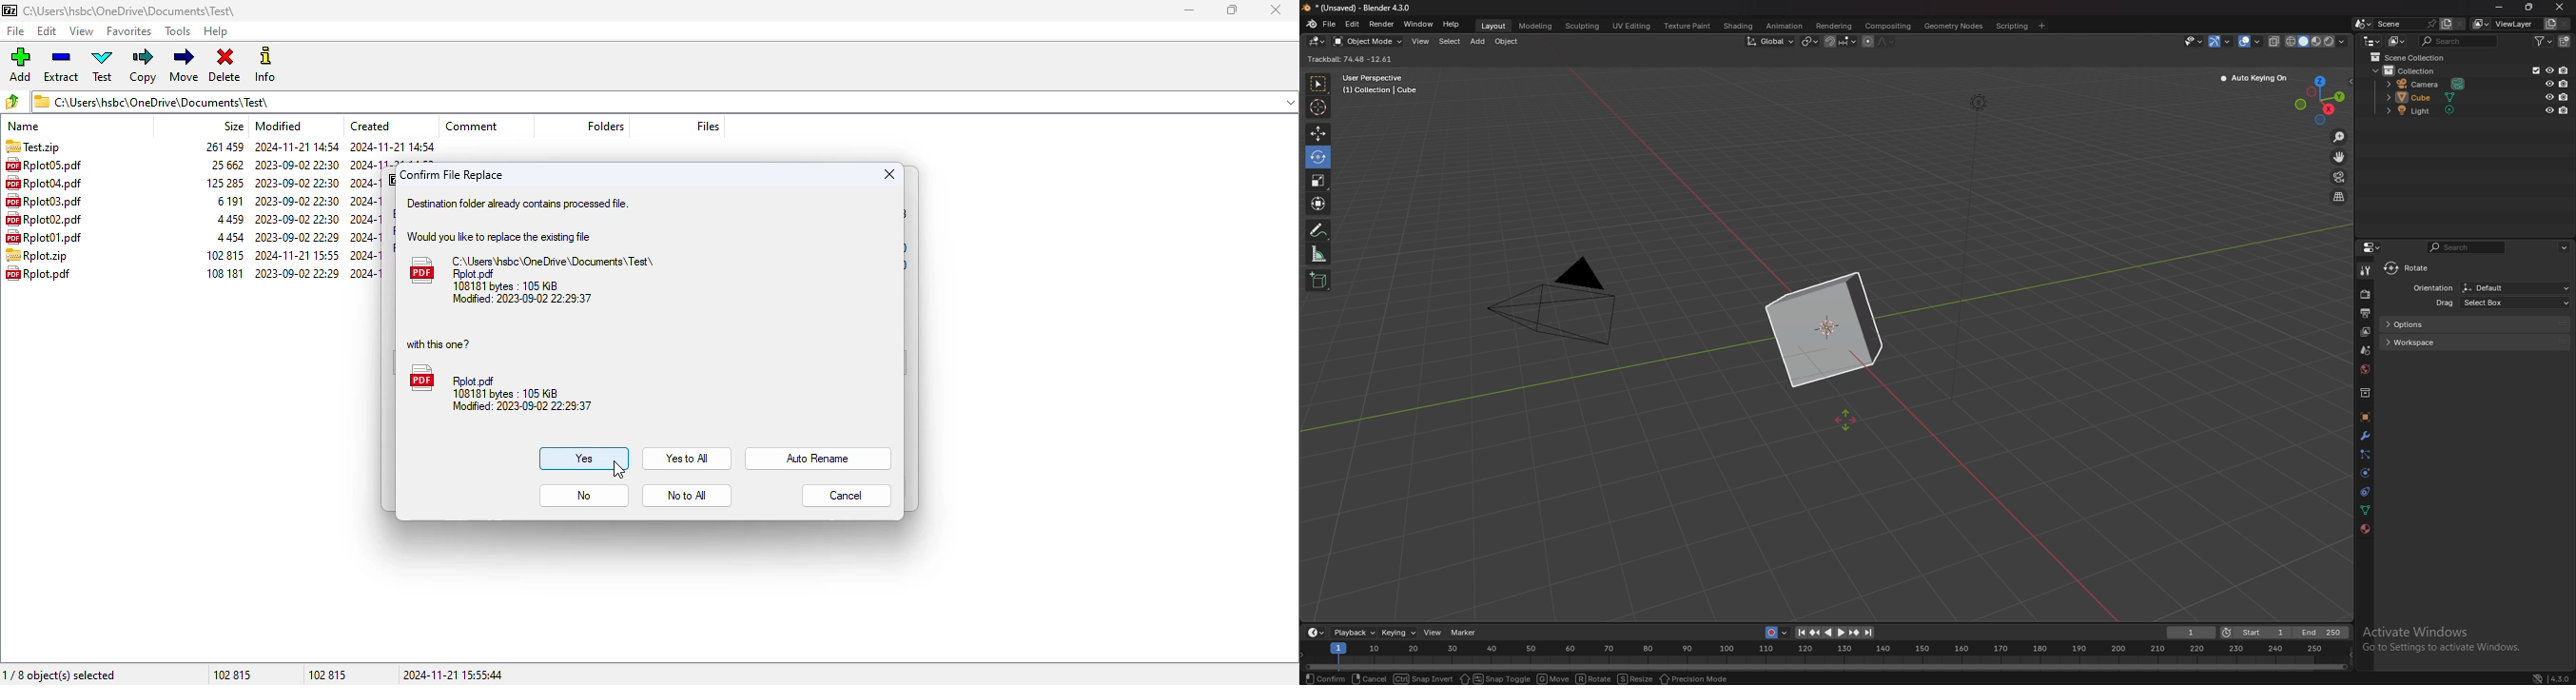 This screenshot has width=2576, height=700. Describe the element at coordinates (2446, 23) in the screenshot. I see `add scene` at that location.